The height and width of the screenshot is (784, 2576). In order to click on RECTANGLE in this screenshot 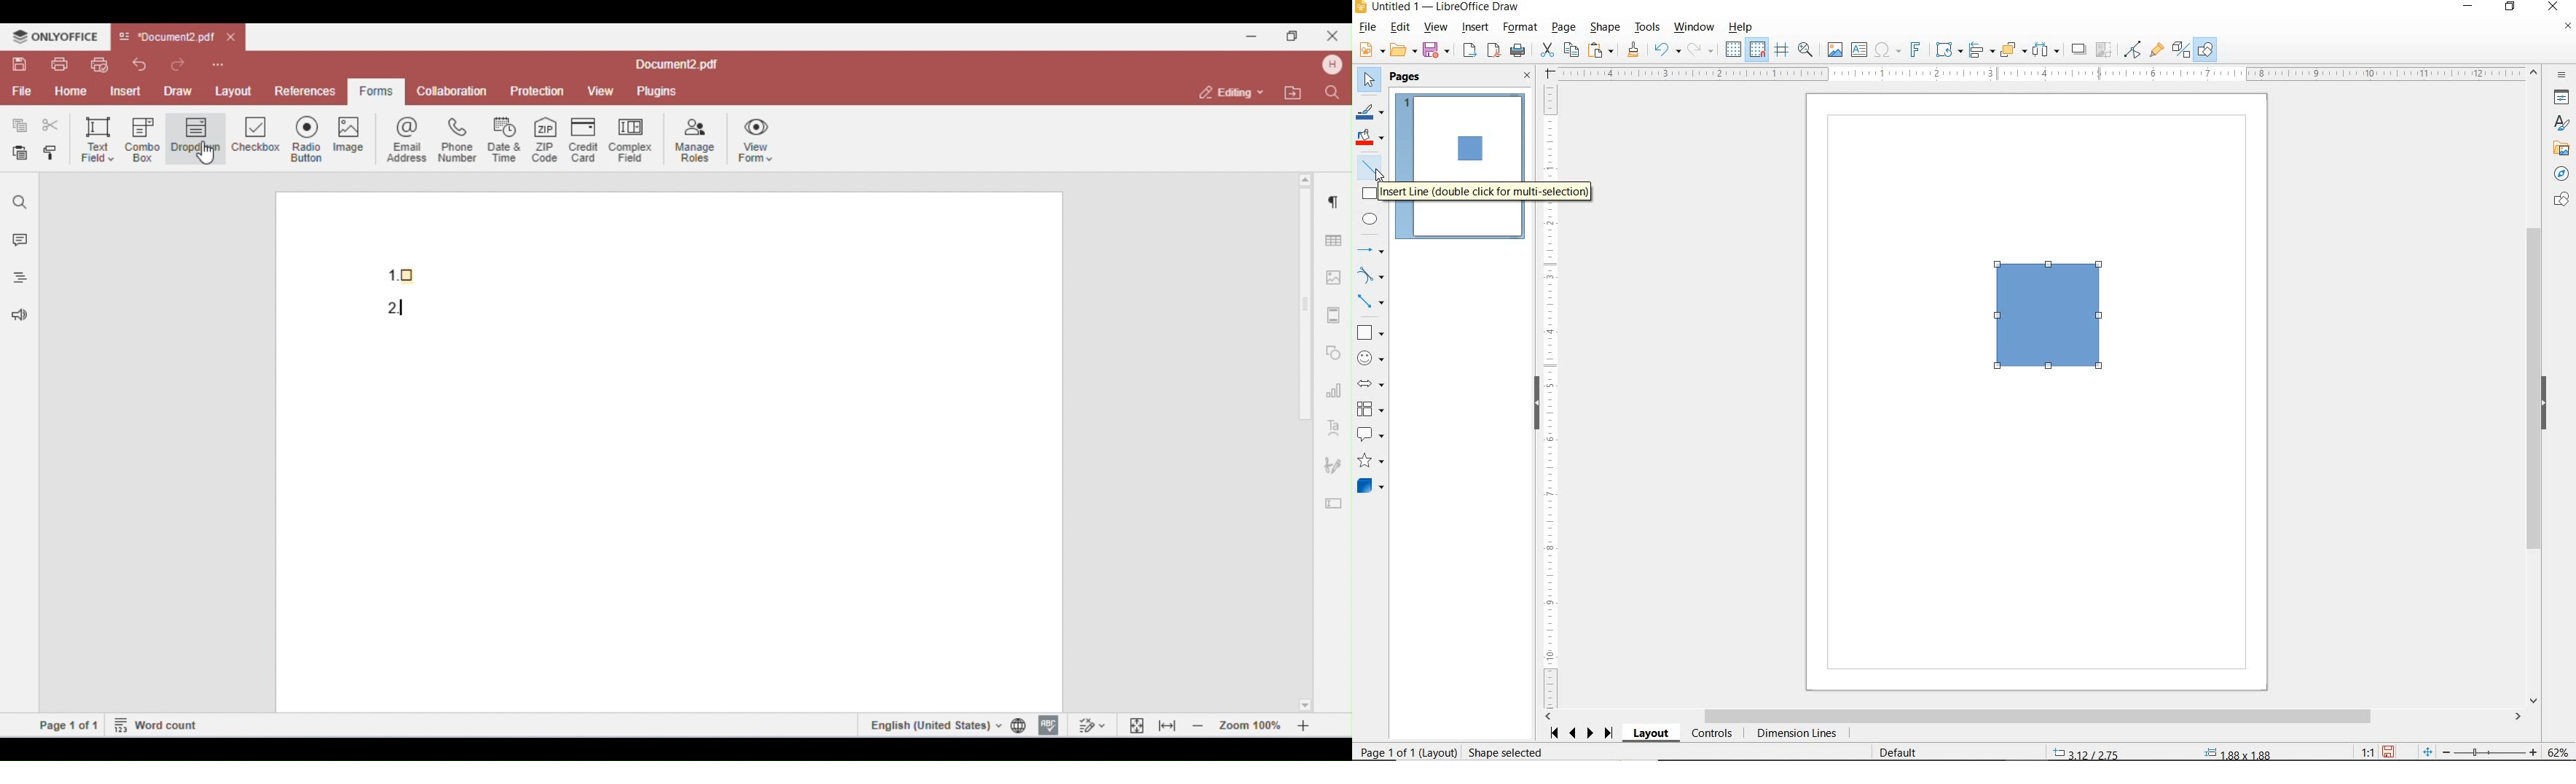, I will do `click(1370, 193)`.